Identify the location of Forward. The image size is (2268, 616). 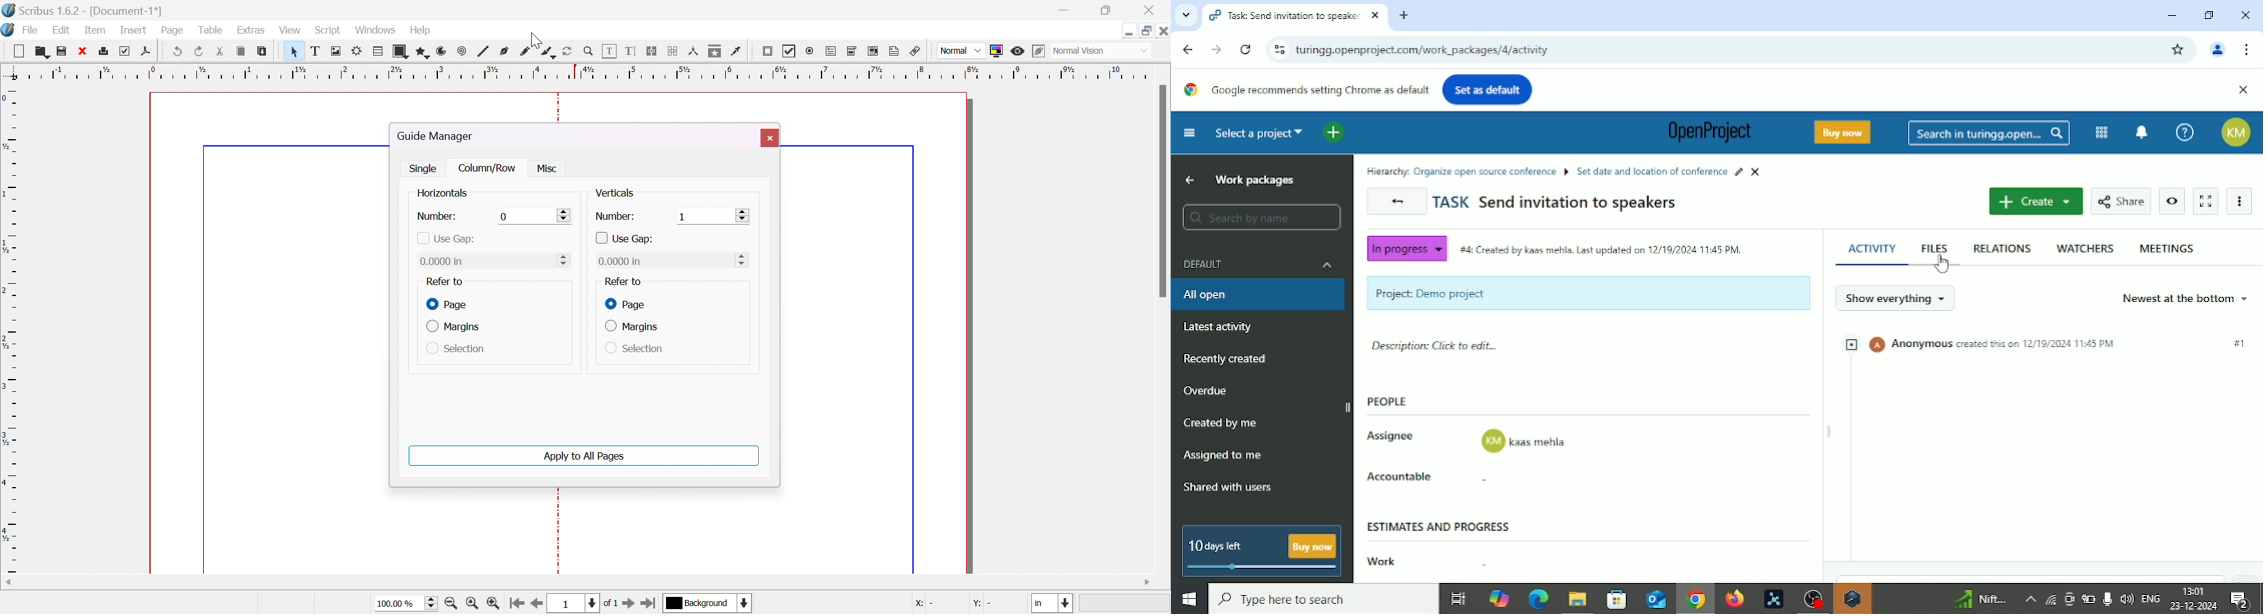
(1216, 49).